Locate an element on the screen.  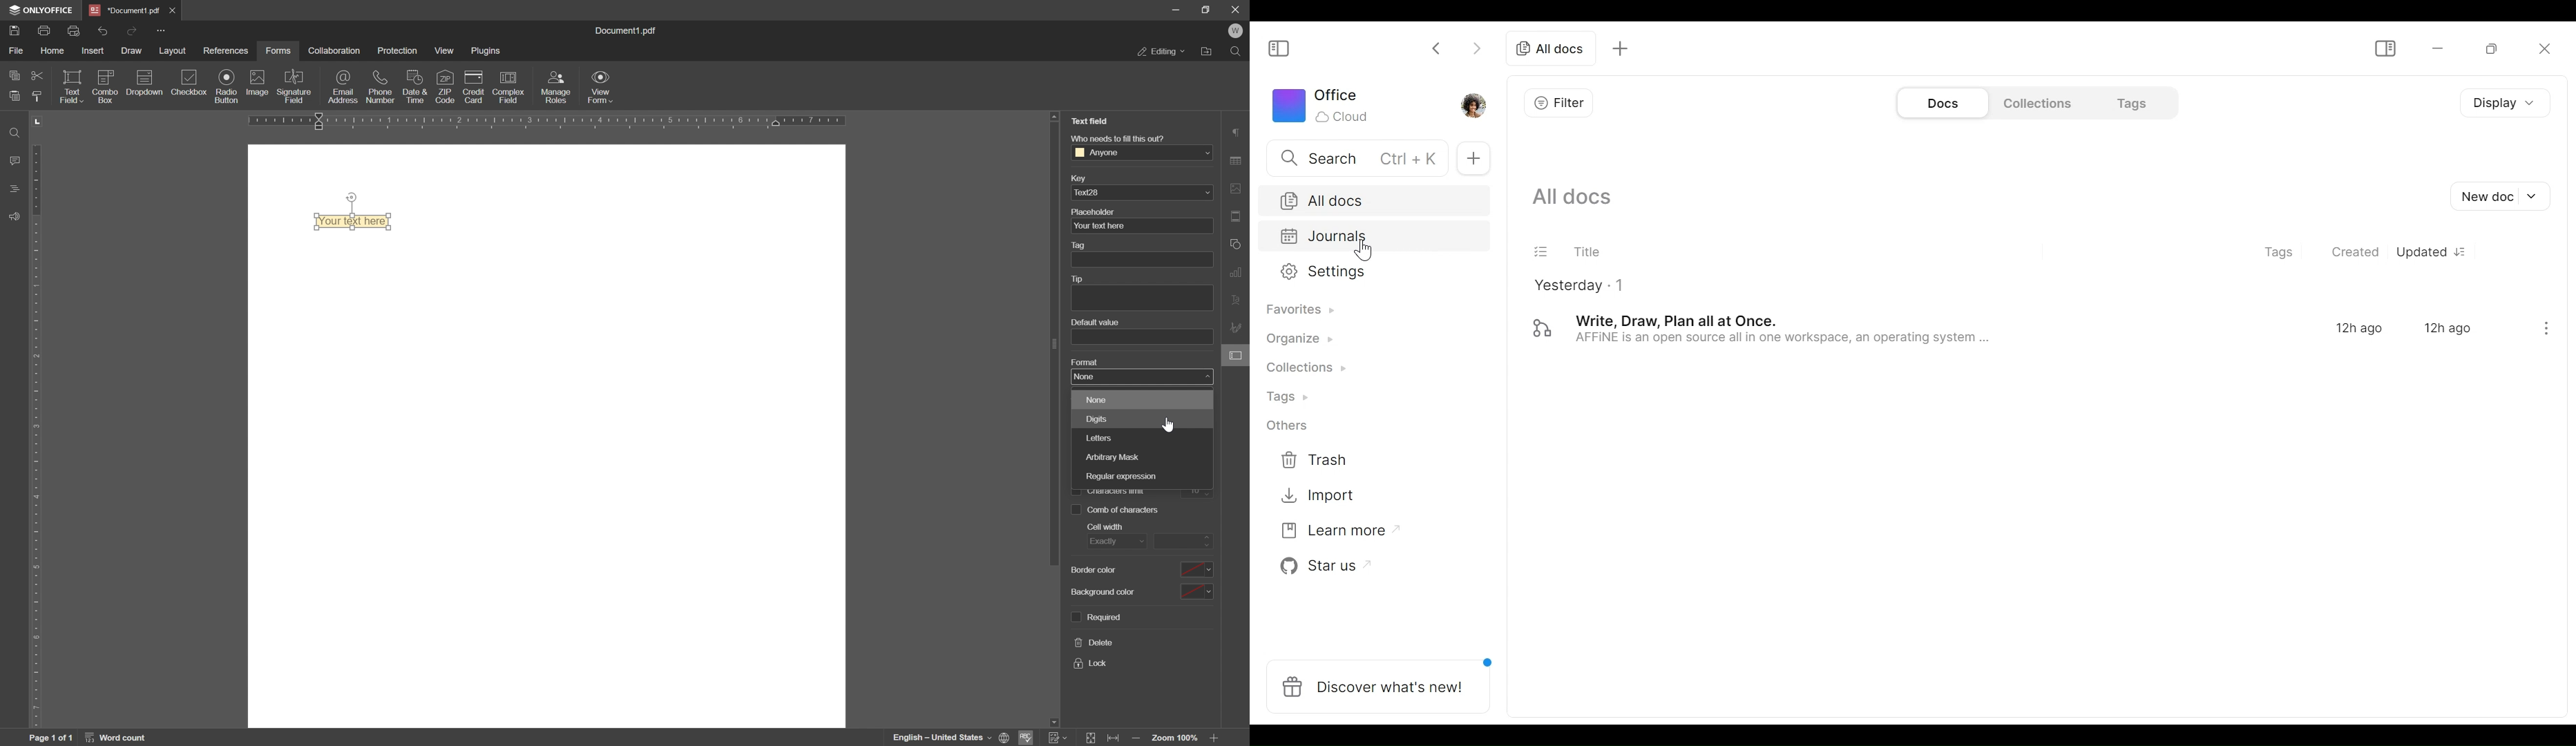
key is located at coordinates (1080, 178).